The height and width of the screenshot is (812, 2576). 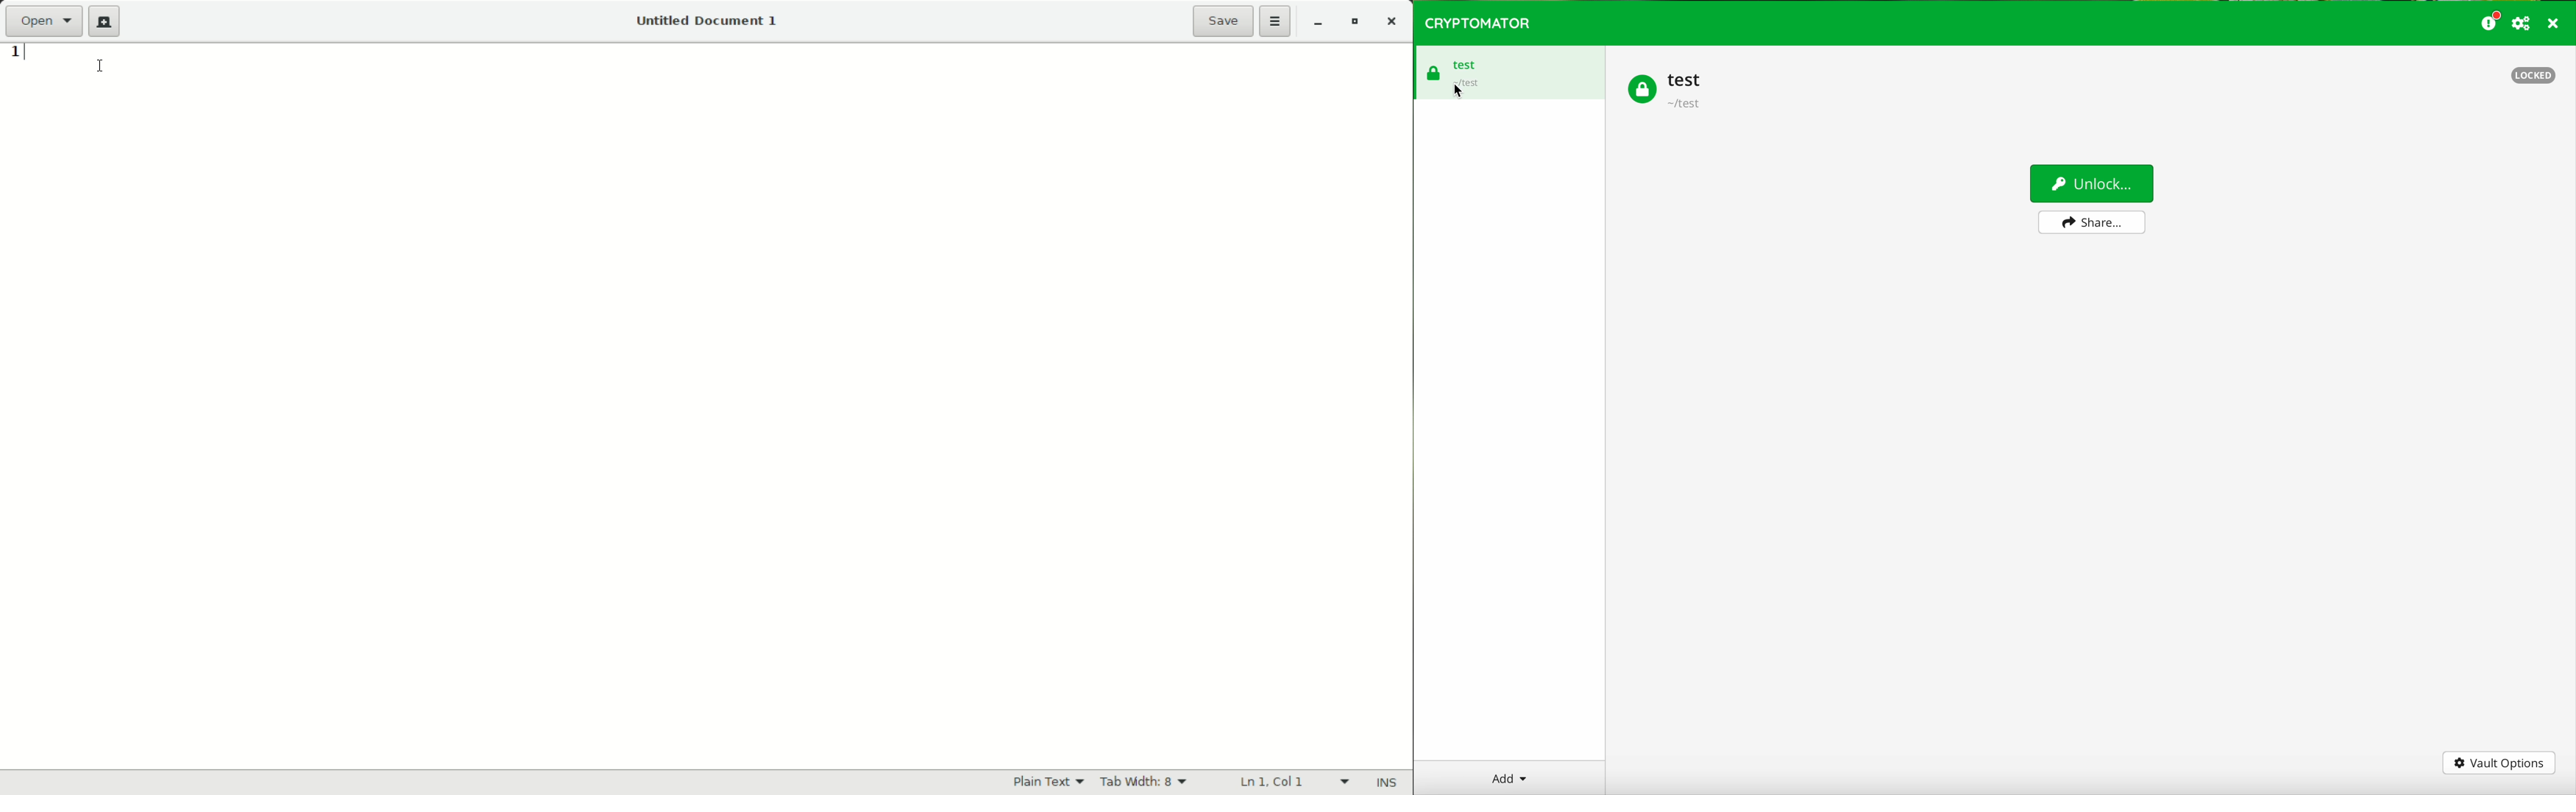 What do you see at coordinates (1049, 782) in the screenshot?
I see `Plain Text` at bounding box center [1049, 782].